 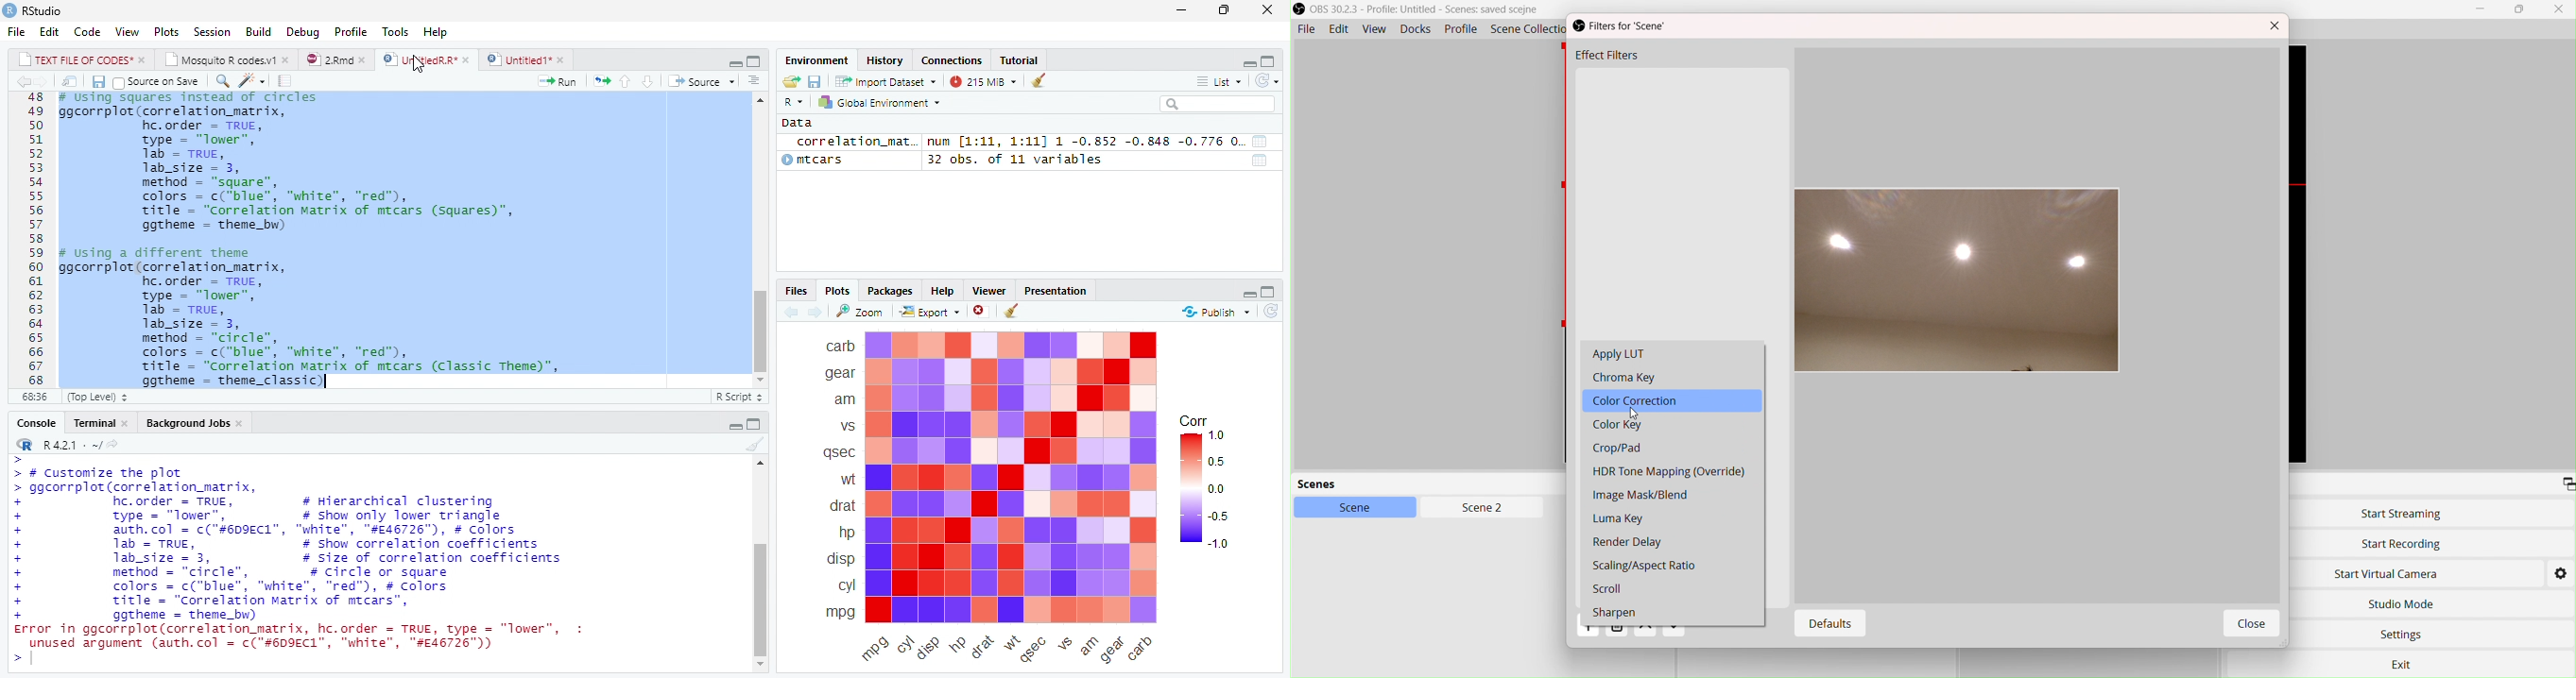 I want to click on Minimize, so click(x=2481, y=9).